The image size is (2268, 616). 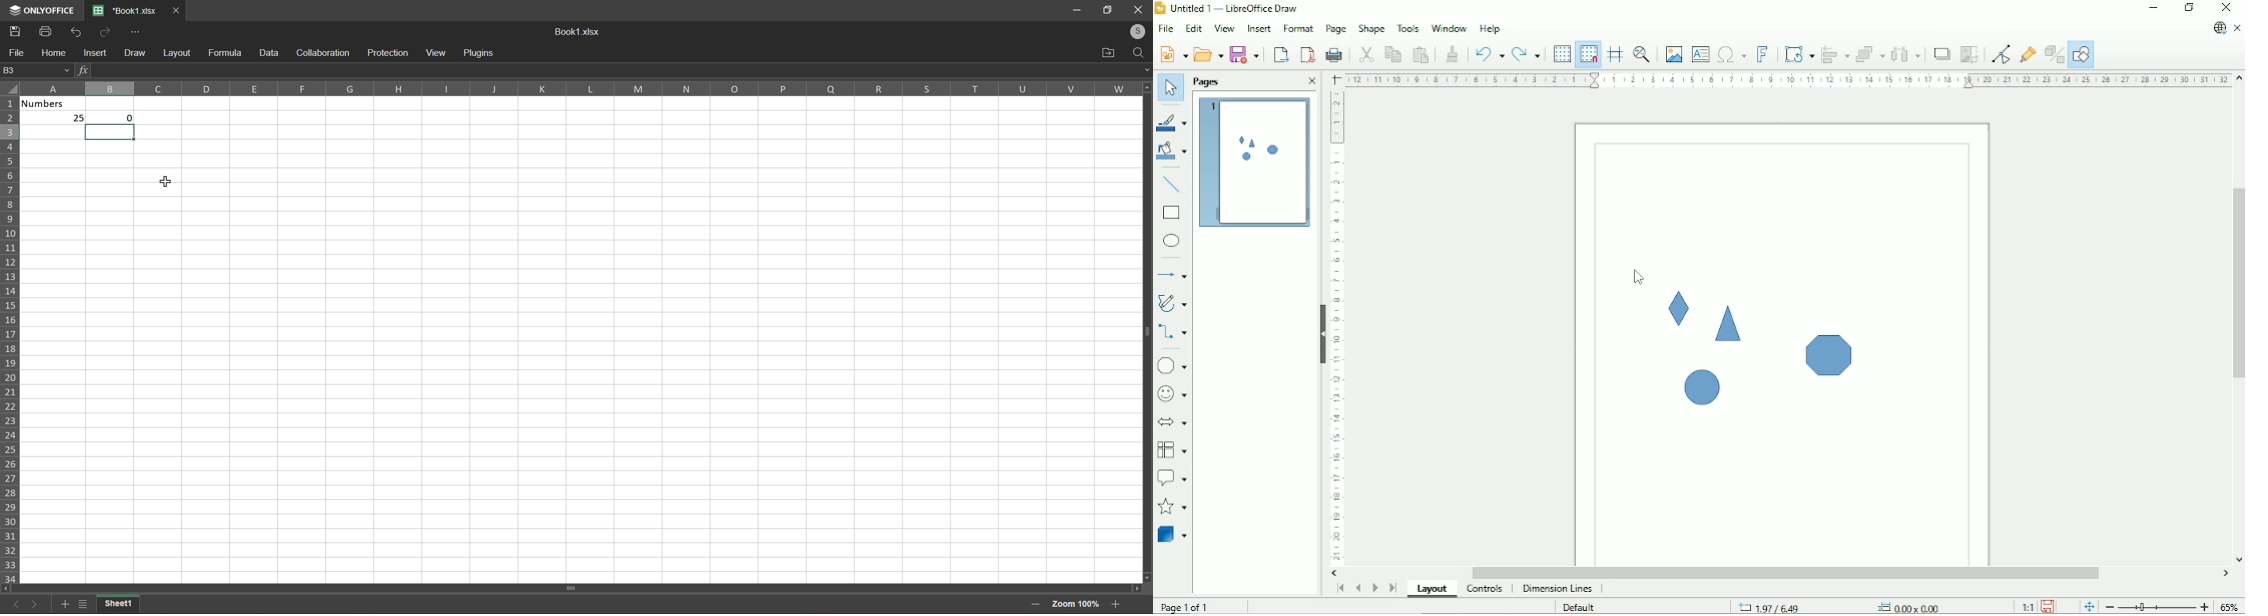 What do you see at coordinates (1258, 29) in the screenshot?
I see `Insert` at bounding box center [1258, 29].